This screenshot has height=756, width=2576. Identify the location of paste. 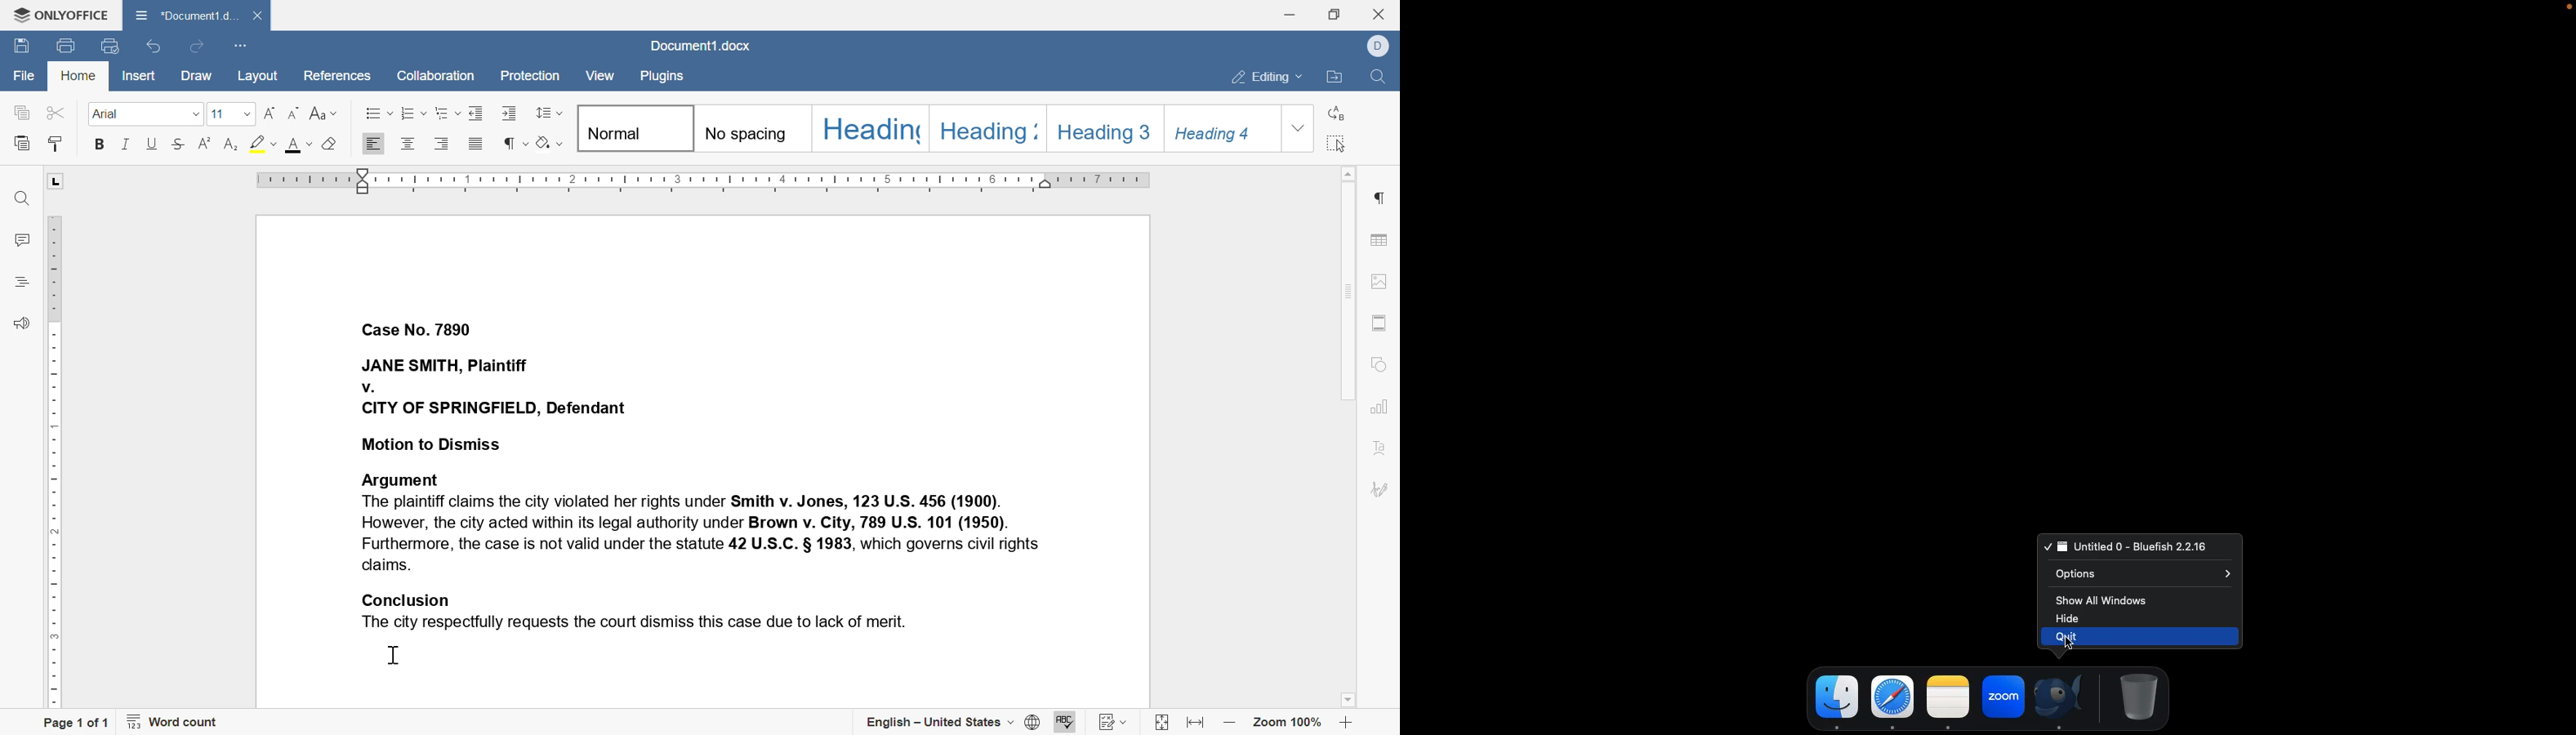
(55, 145).